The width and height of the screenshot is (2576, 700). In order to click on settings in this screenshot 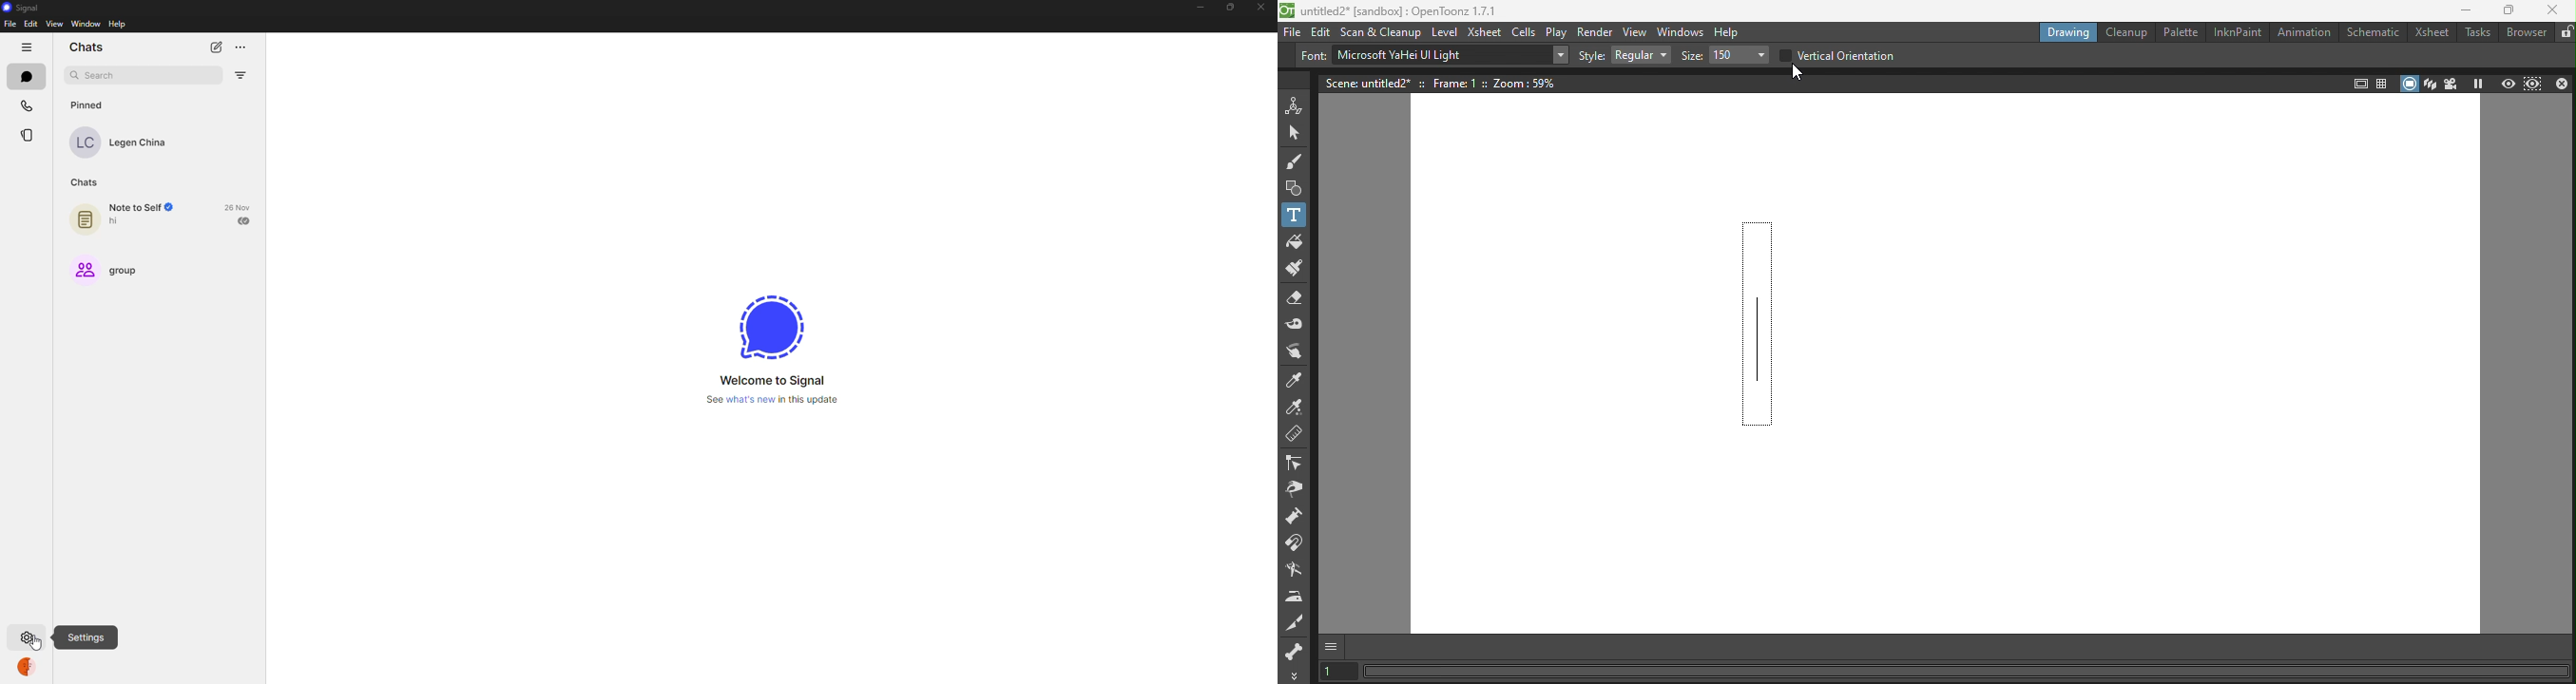, I will do `click(27, 635)`.